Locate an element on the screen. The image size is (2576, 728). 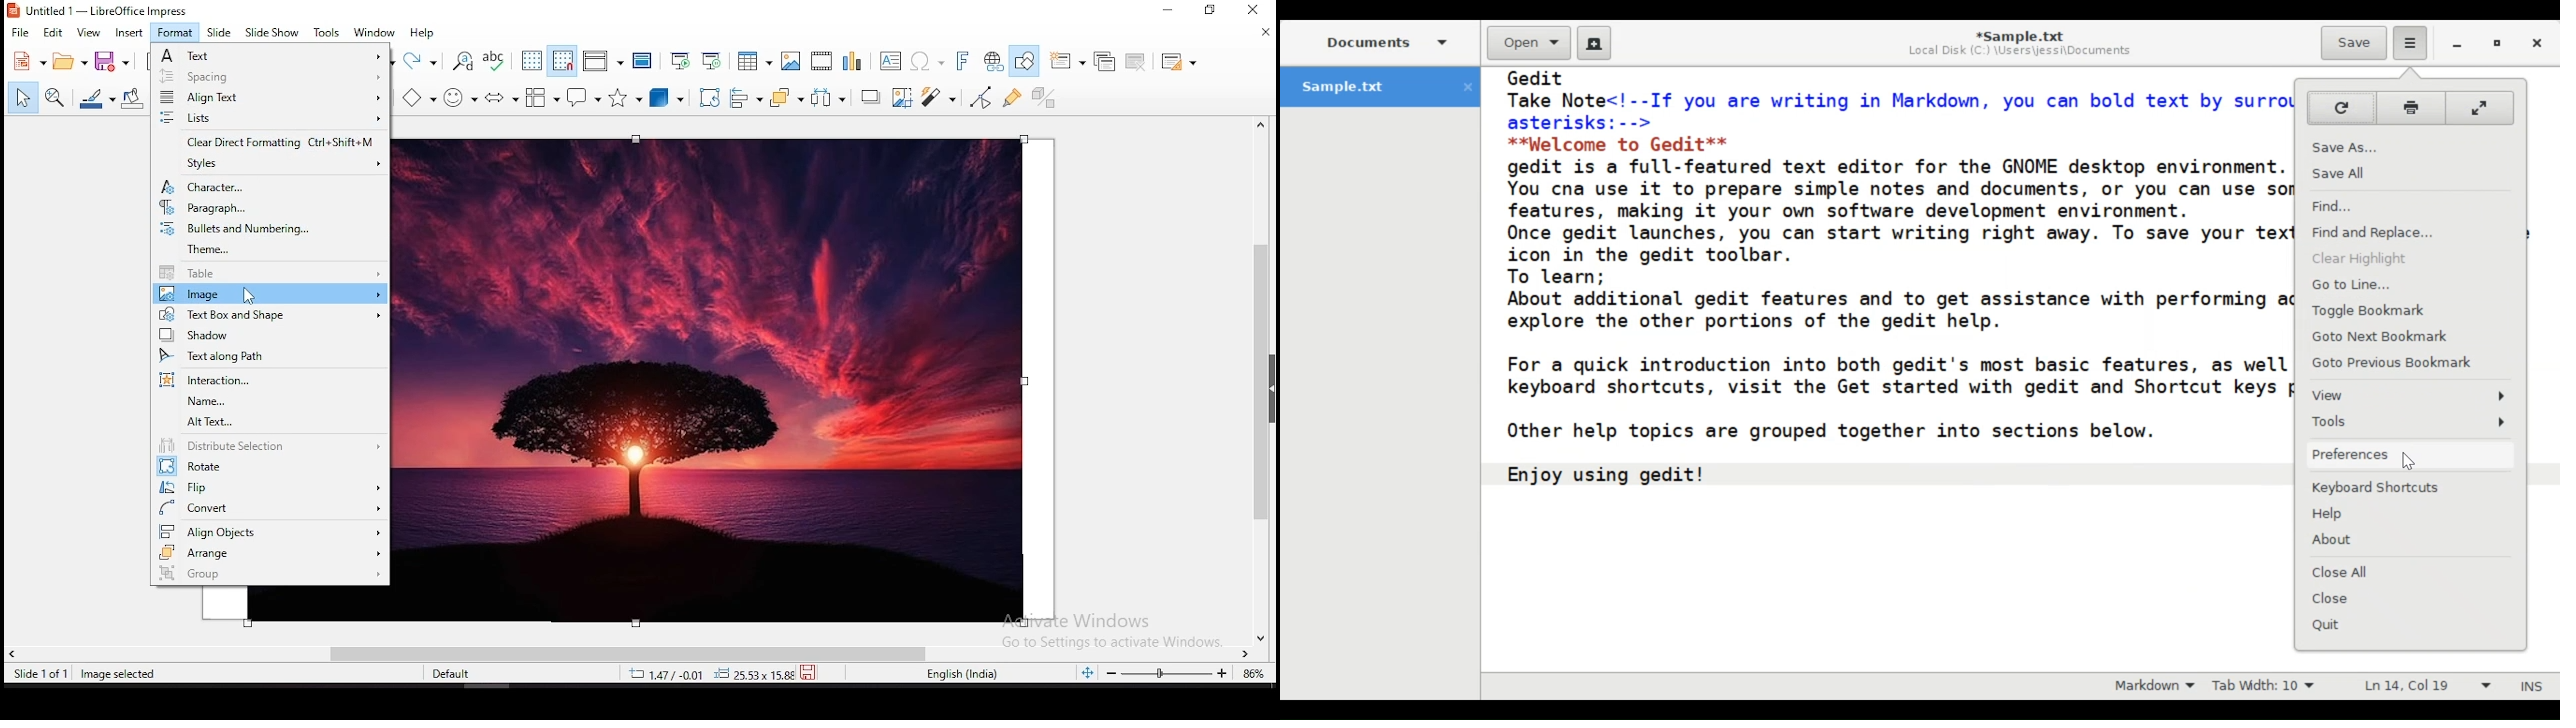
keyboard Shortcuts is located at coordinates (2413, 488).